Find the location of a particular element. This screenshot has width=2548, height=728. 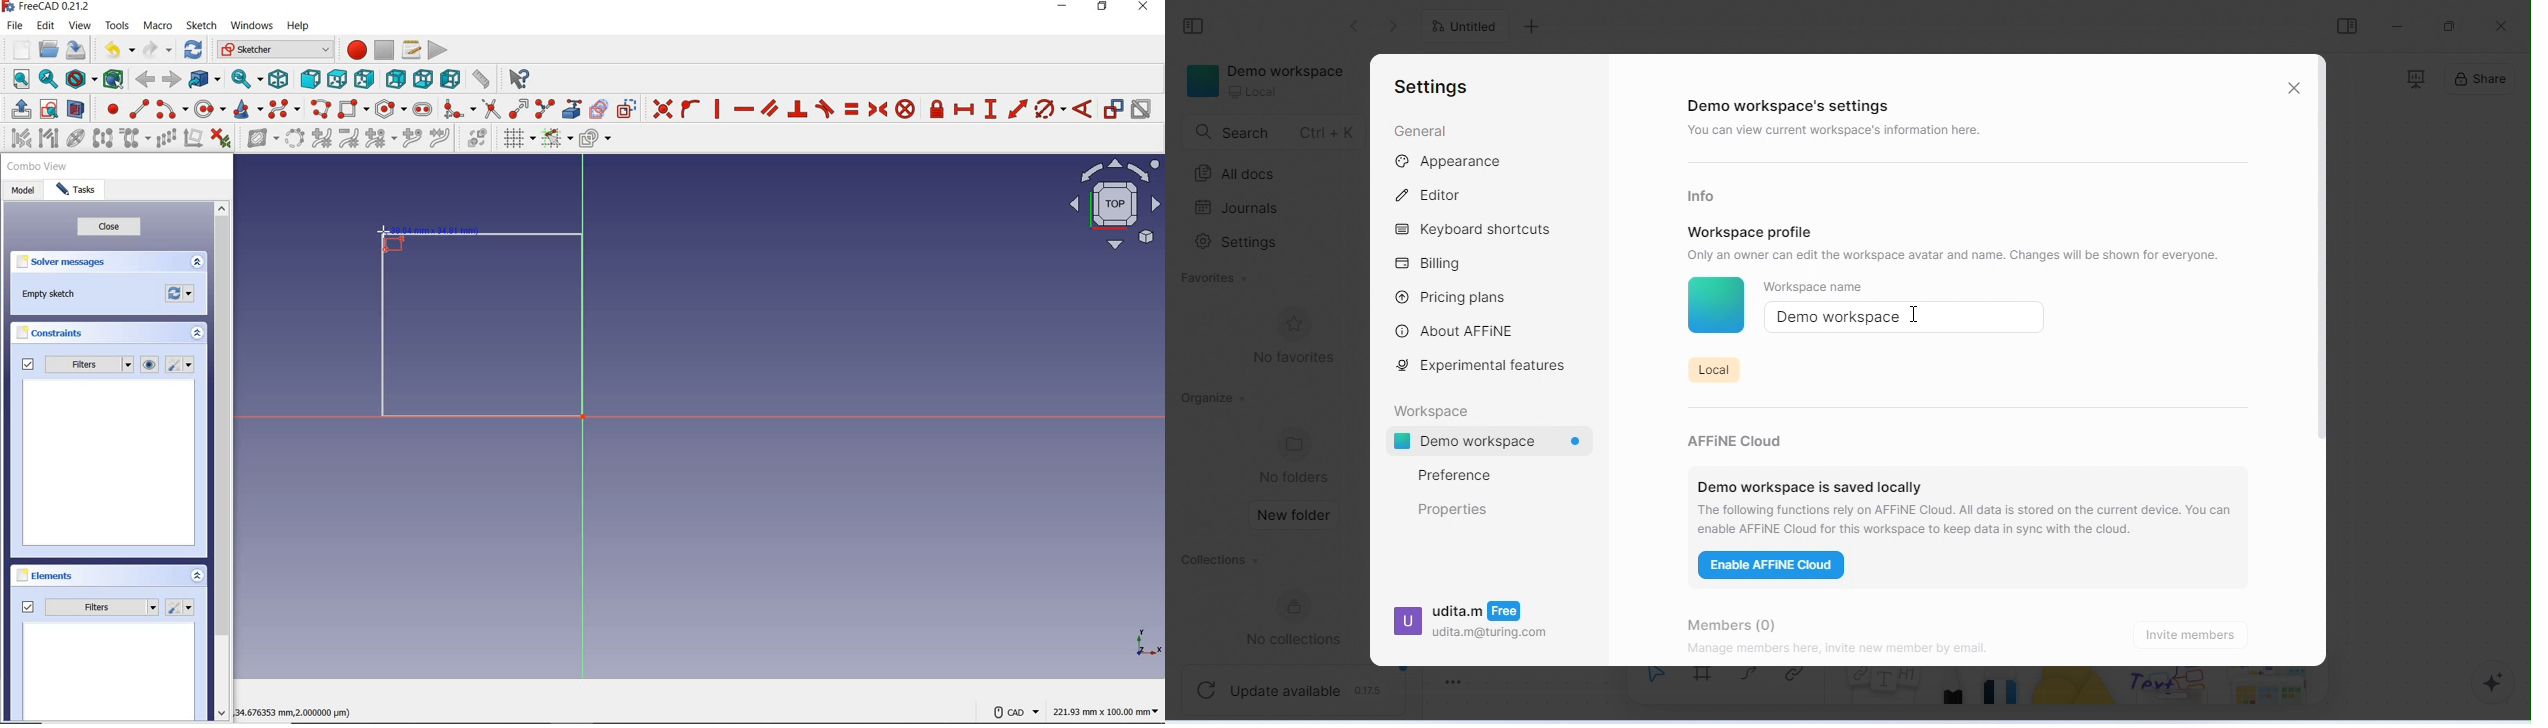

update available is located at coordinates (1295, 687).